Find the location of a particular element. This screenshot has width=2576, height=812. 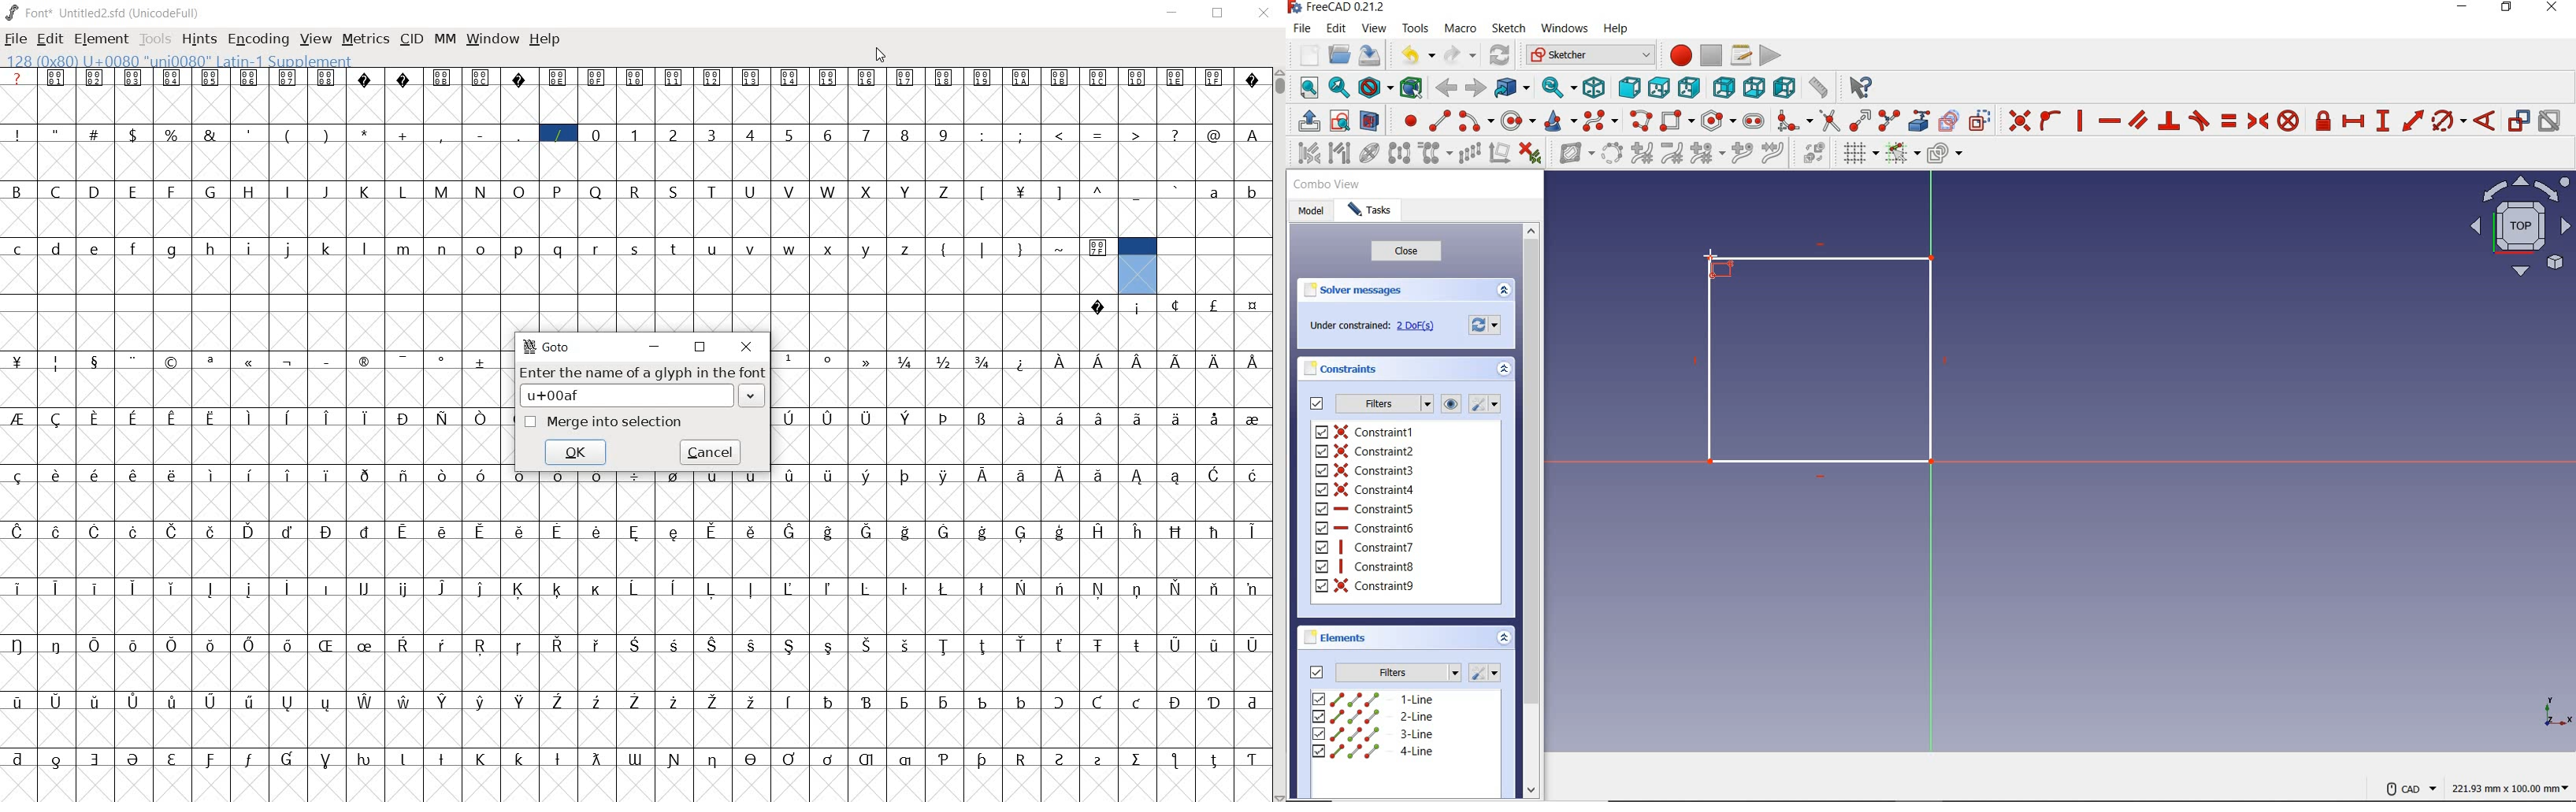

Symbol is located at coordinates (138, 588).